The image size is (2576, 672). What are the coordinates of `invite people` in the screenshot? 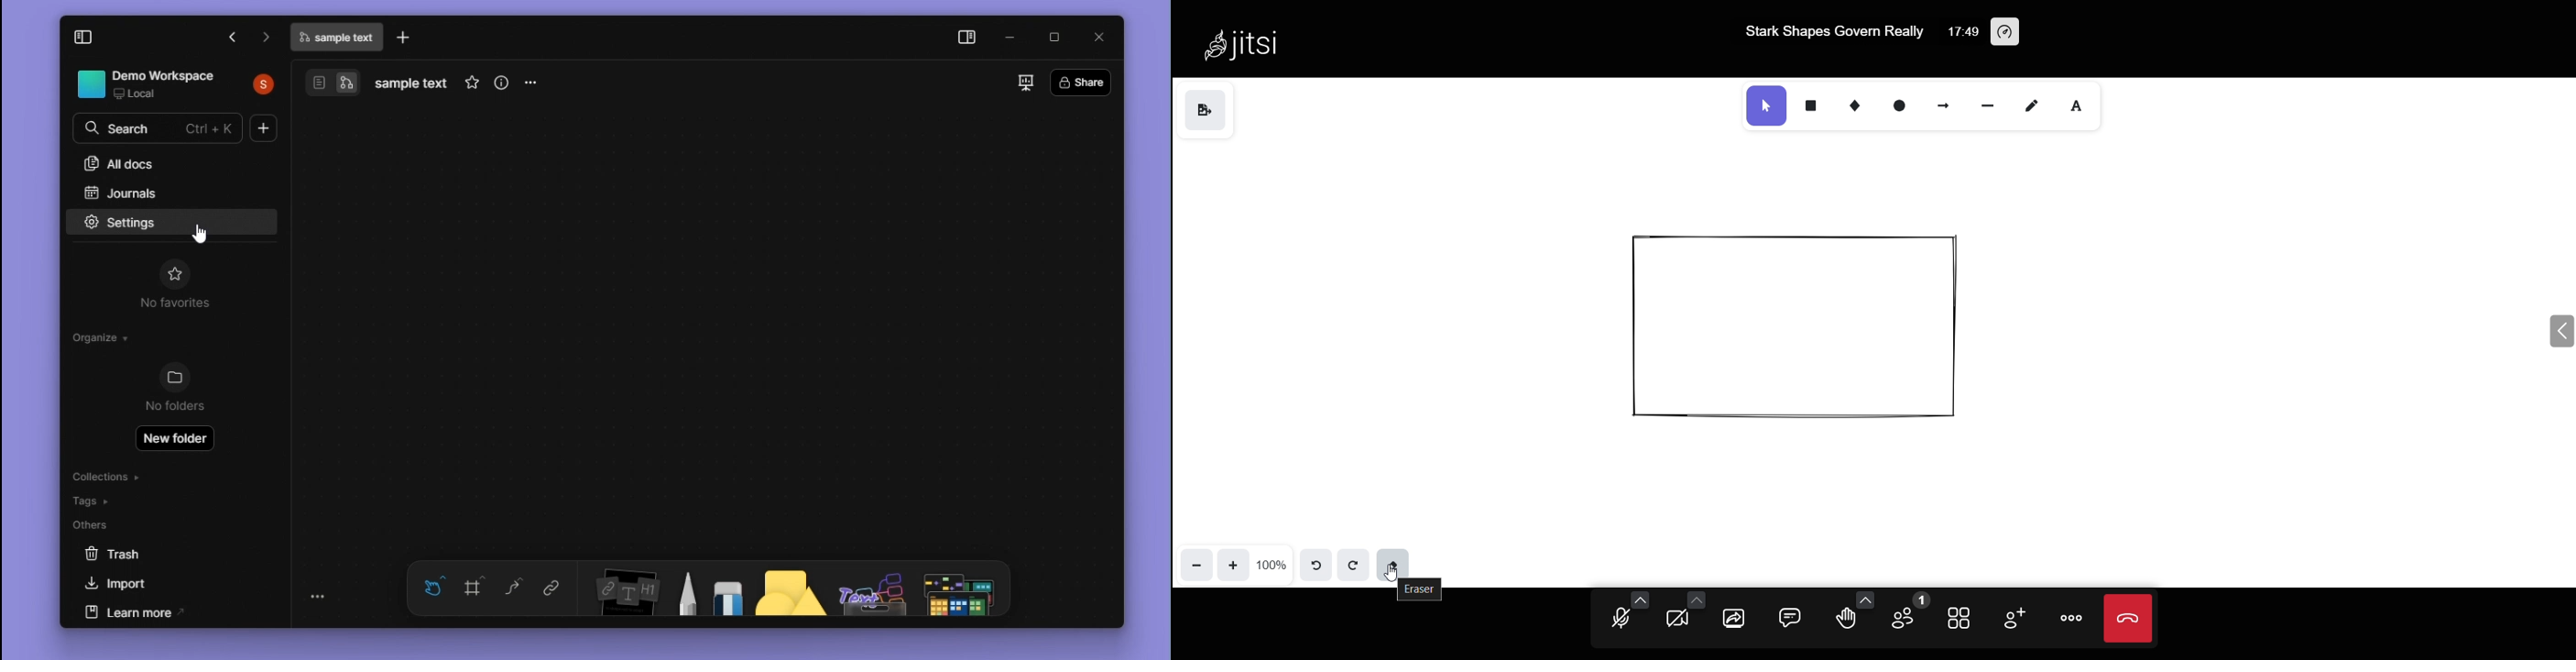 It's located at (2014, 618).